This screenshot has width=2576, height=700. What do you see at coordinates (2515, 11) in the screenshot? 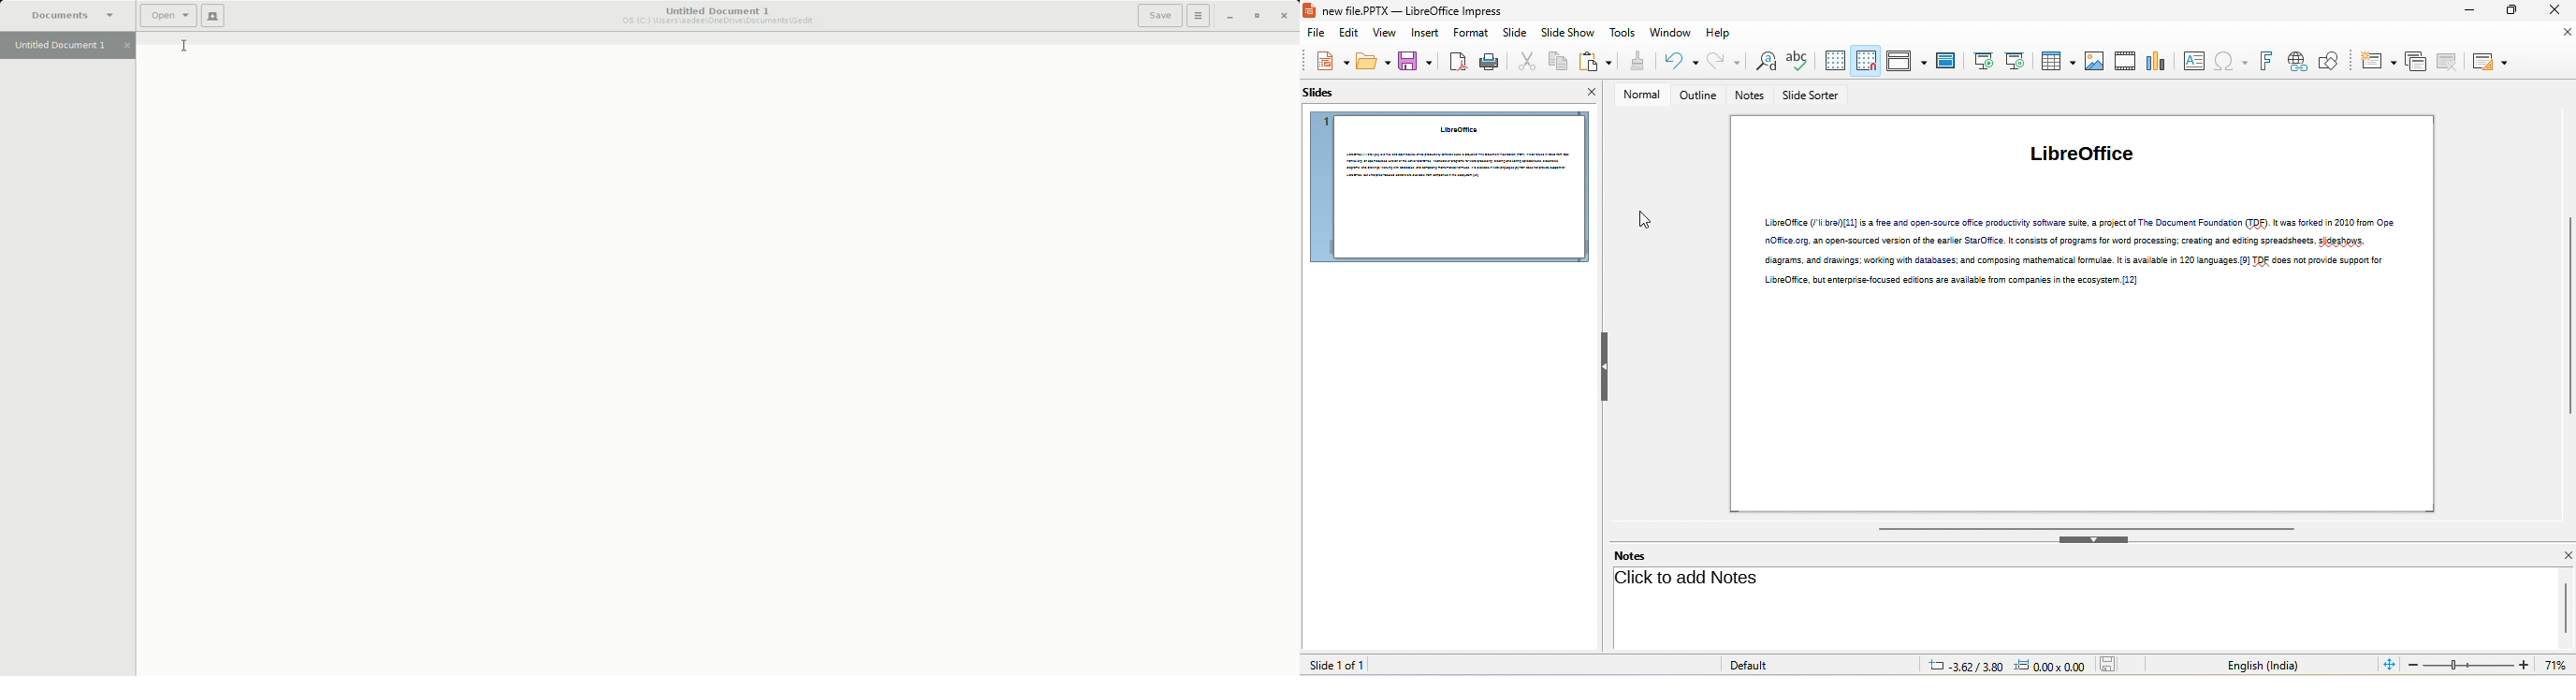
I see `maximize` at bounding box center [2515, 11].